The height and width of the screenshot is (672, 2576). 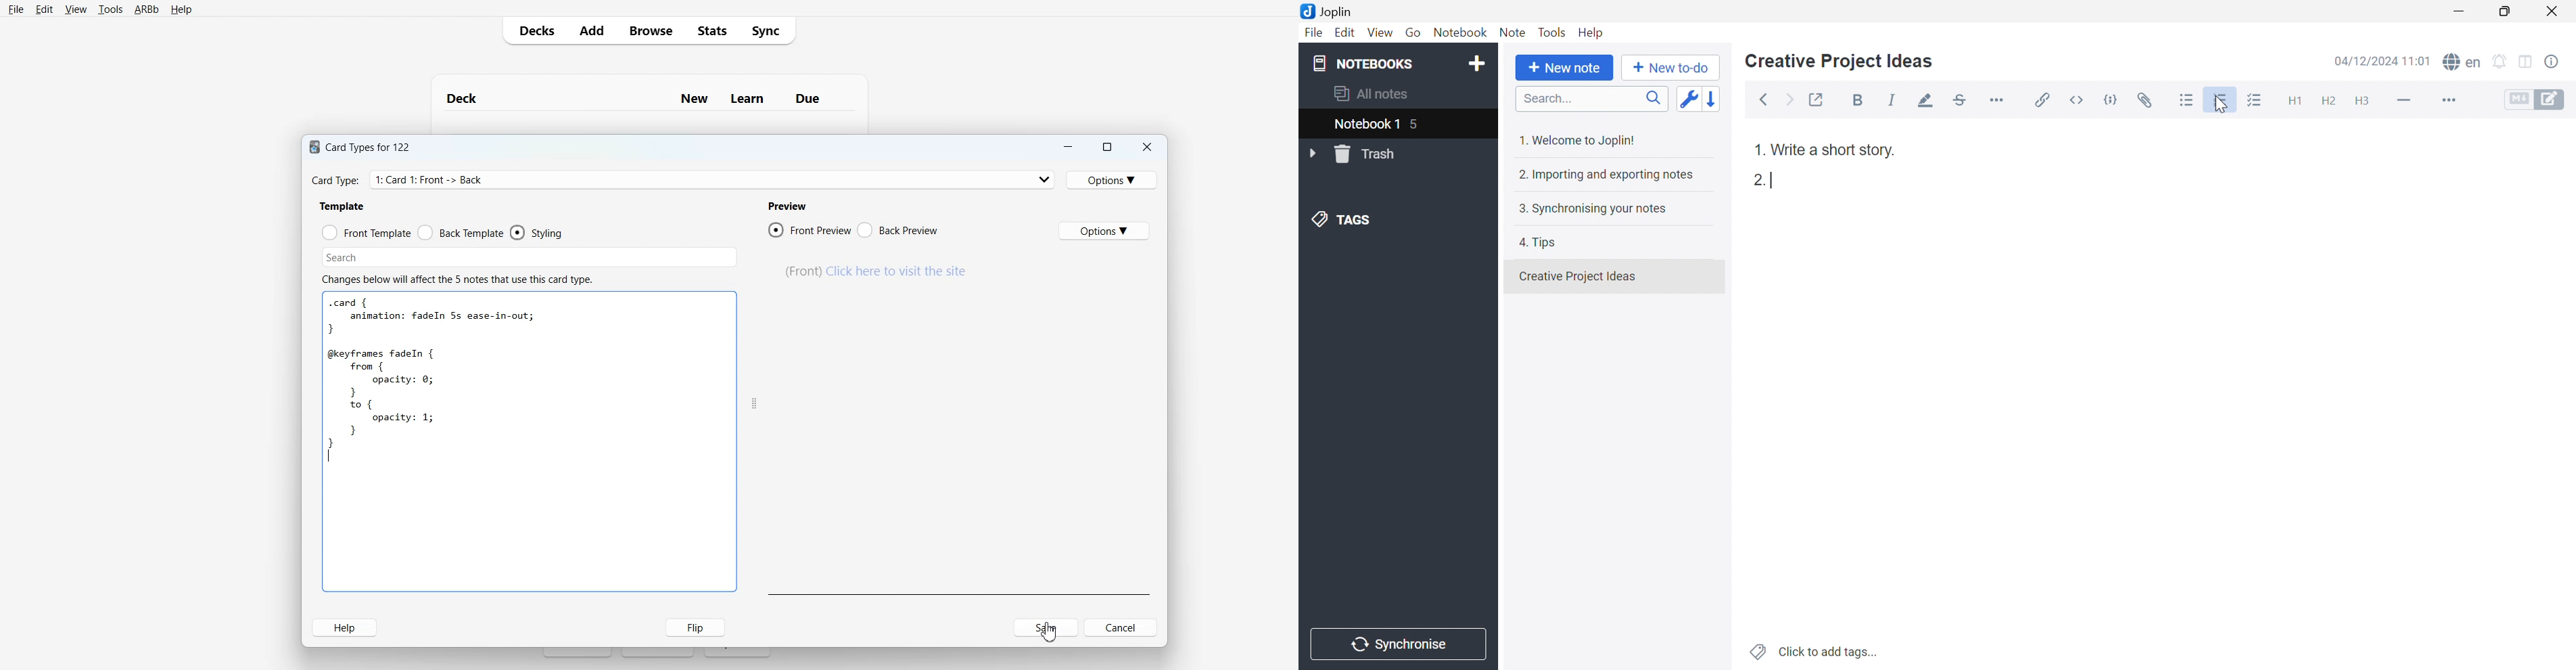 I want to click on Synchronise, so click(x=1400, y=645).